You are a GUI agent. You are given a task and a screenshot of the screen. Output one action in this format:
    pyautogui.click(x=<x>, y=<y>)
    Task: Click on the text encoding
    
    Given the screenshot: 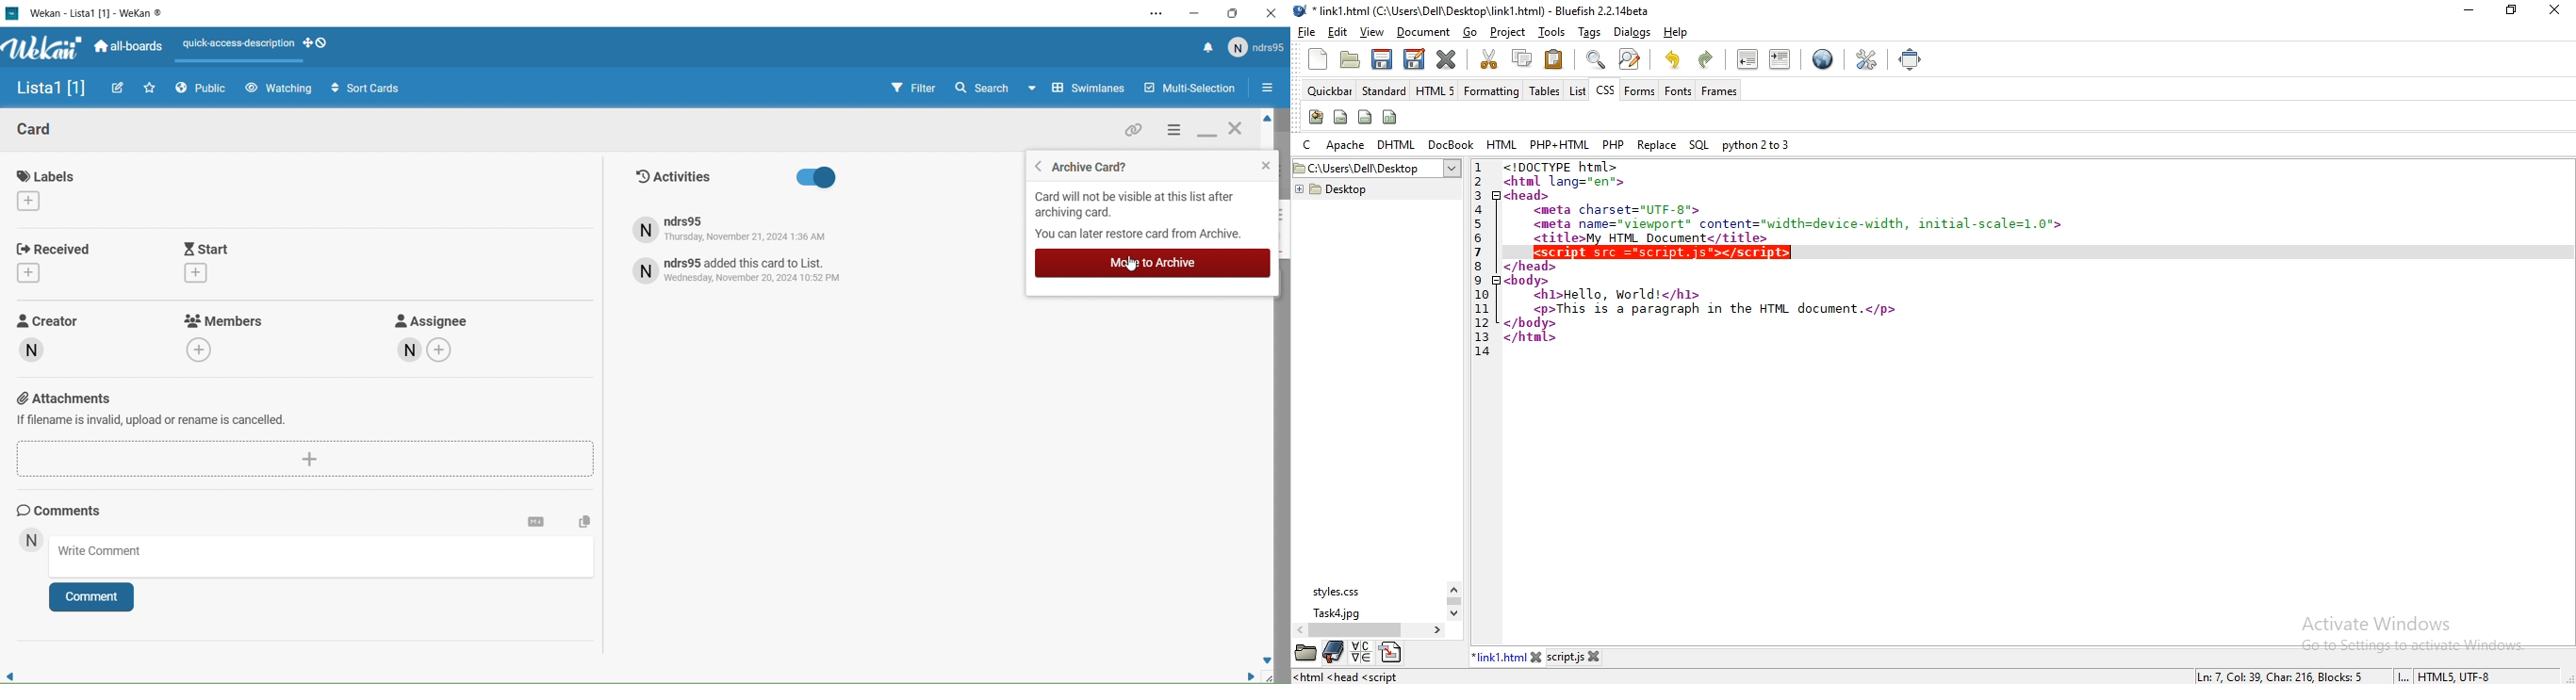 What is the action you would take?
    pyautogui.click(x=2454, y=676)
    